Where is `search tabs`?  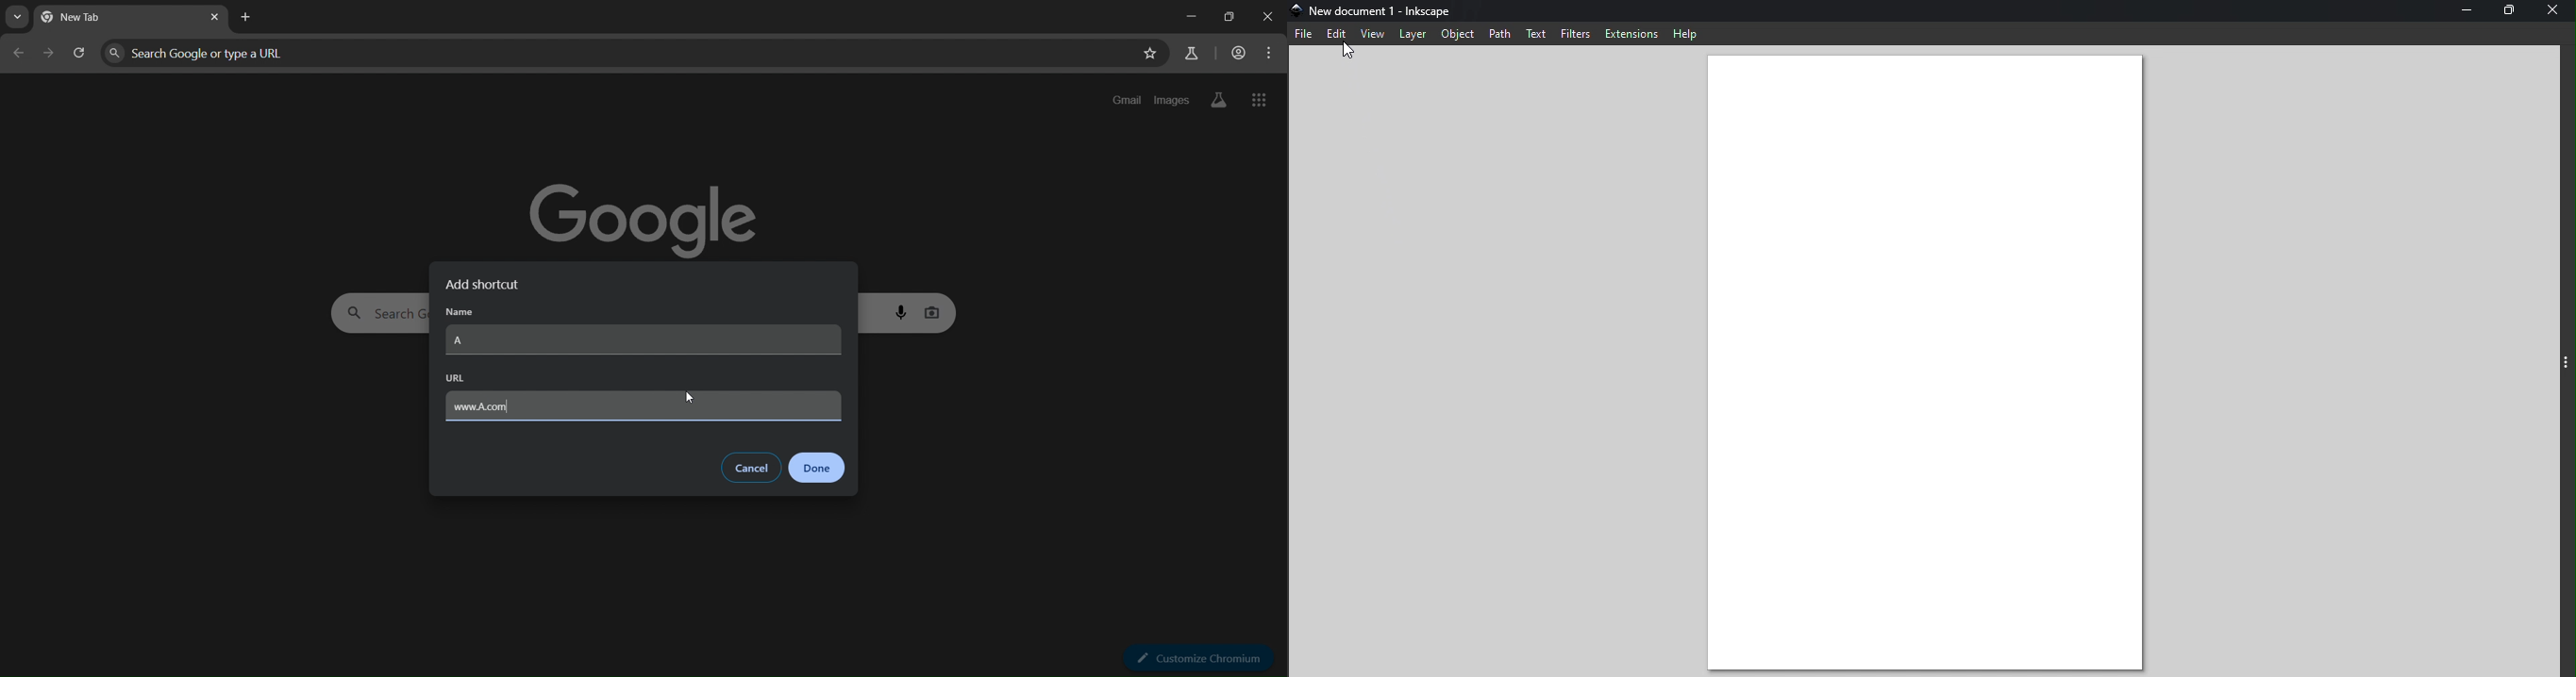 search tabs is located at coordinates (21, 17).